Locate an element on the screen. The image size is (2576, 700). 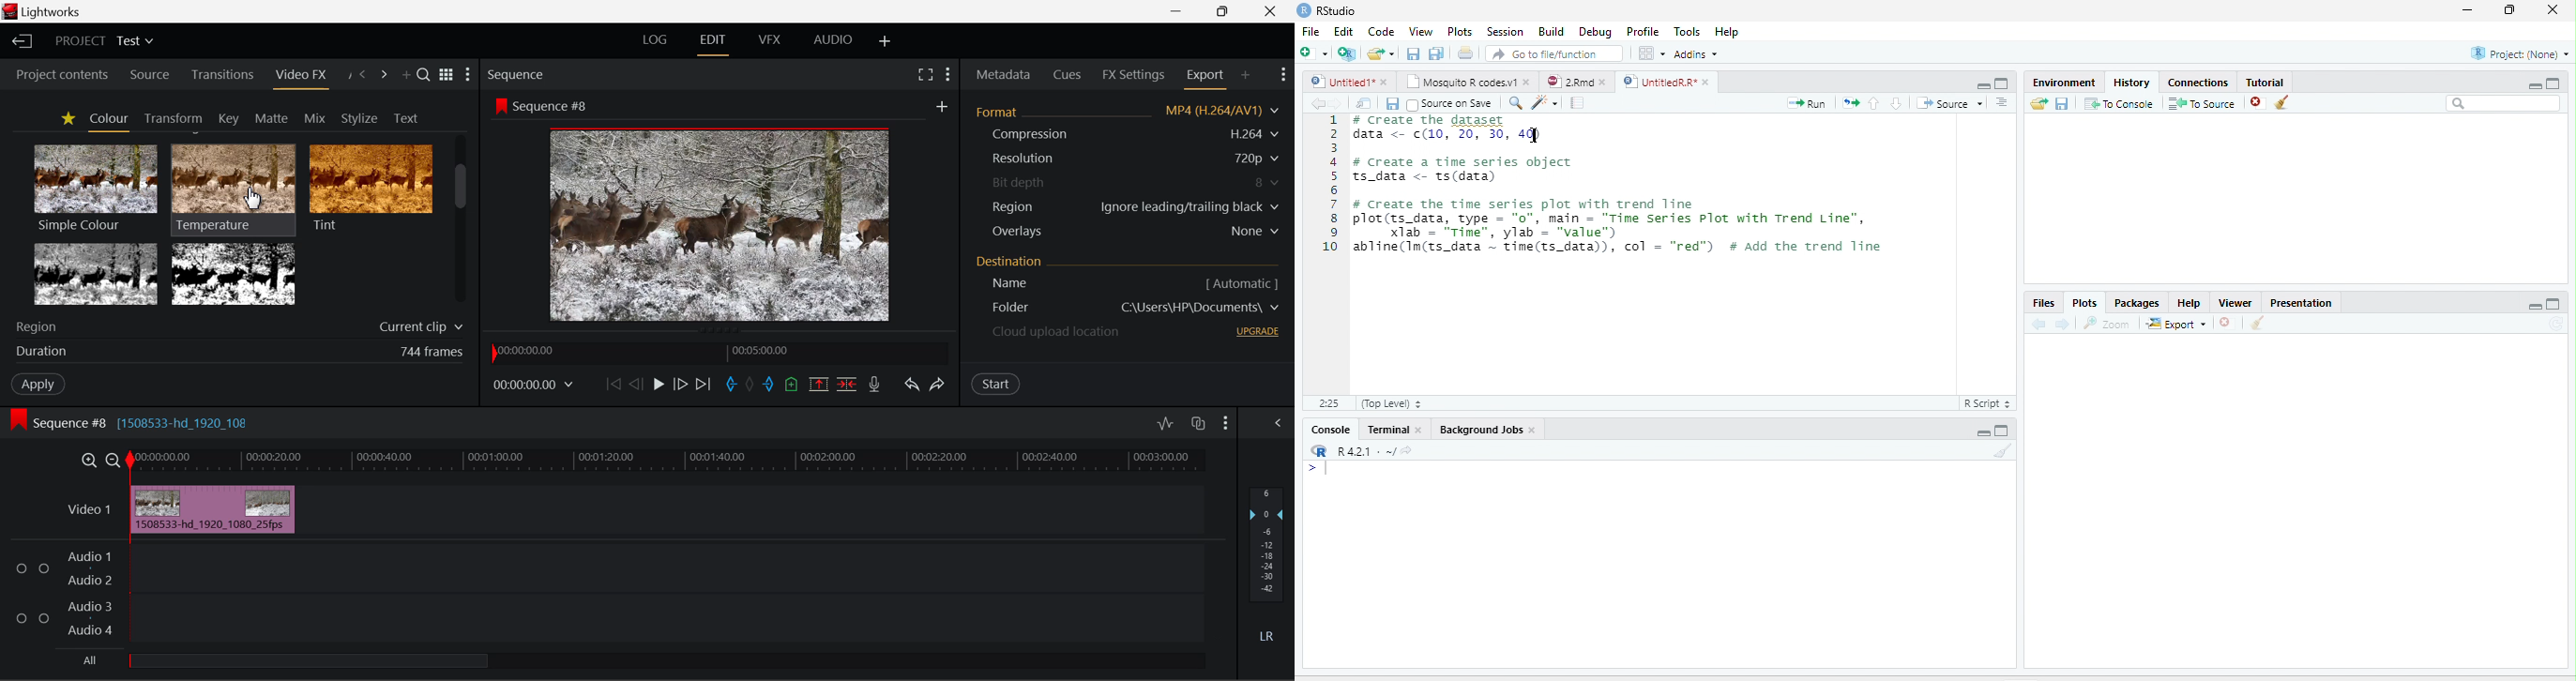
File is located at coordinates (1311, 31).